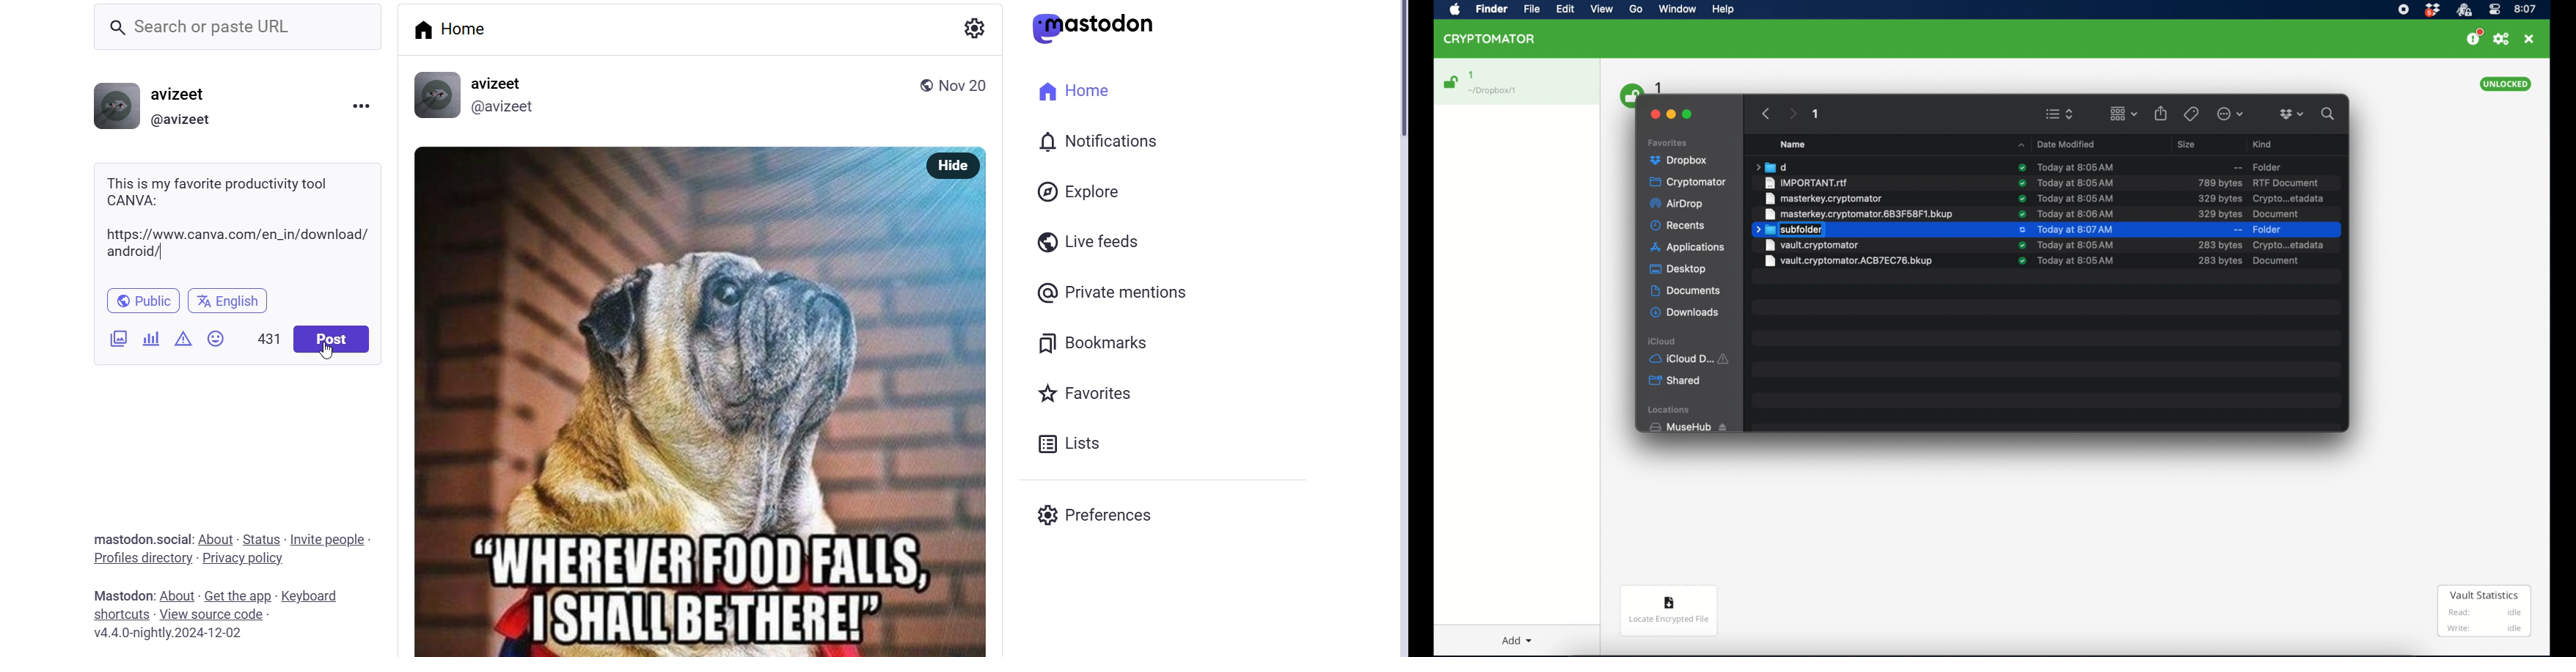  I want to click on view source code, so click(212, 614).